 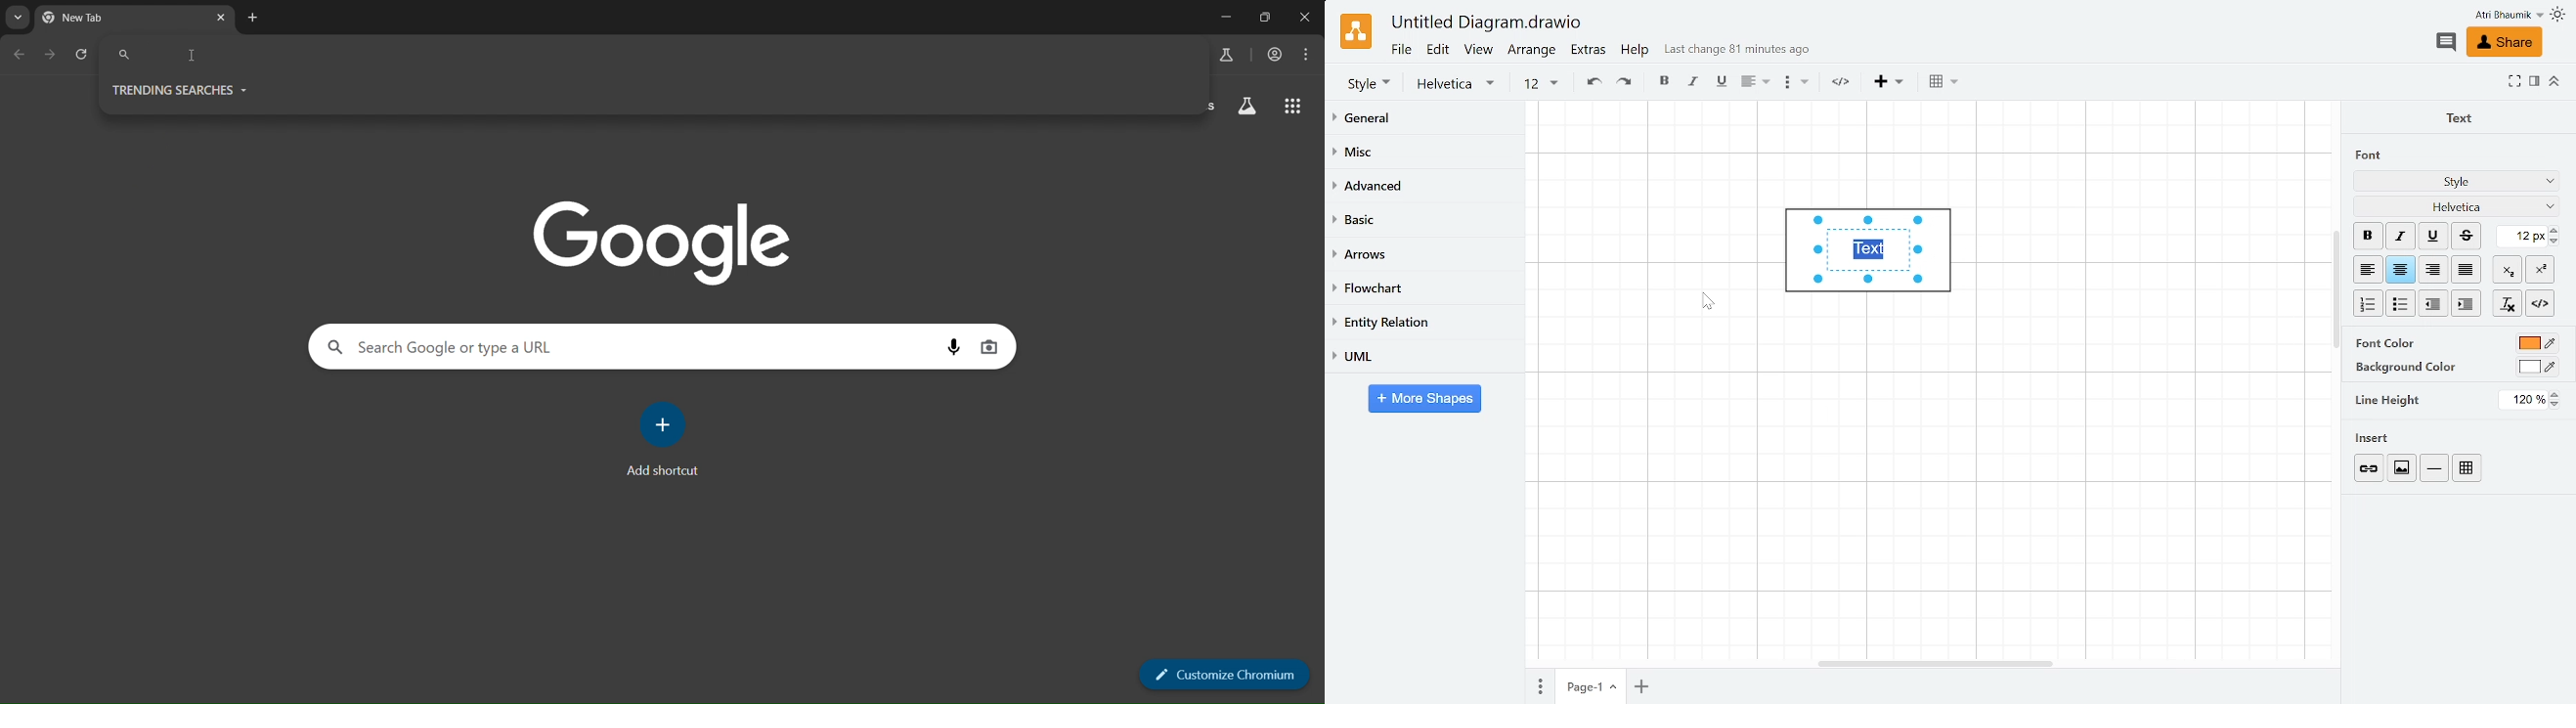 I want to click on Bullet, so click(x=2402, y=303).